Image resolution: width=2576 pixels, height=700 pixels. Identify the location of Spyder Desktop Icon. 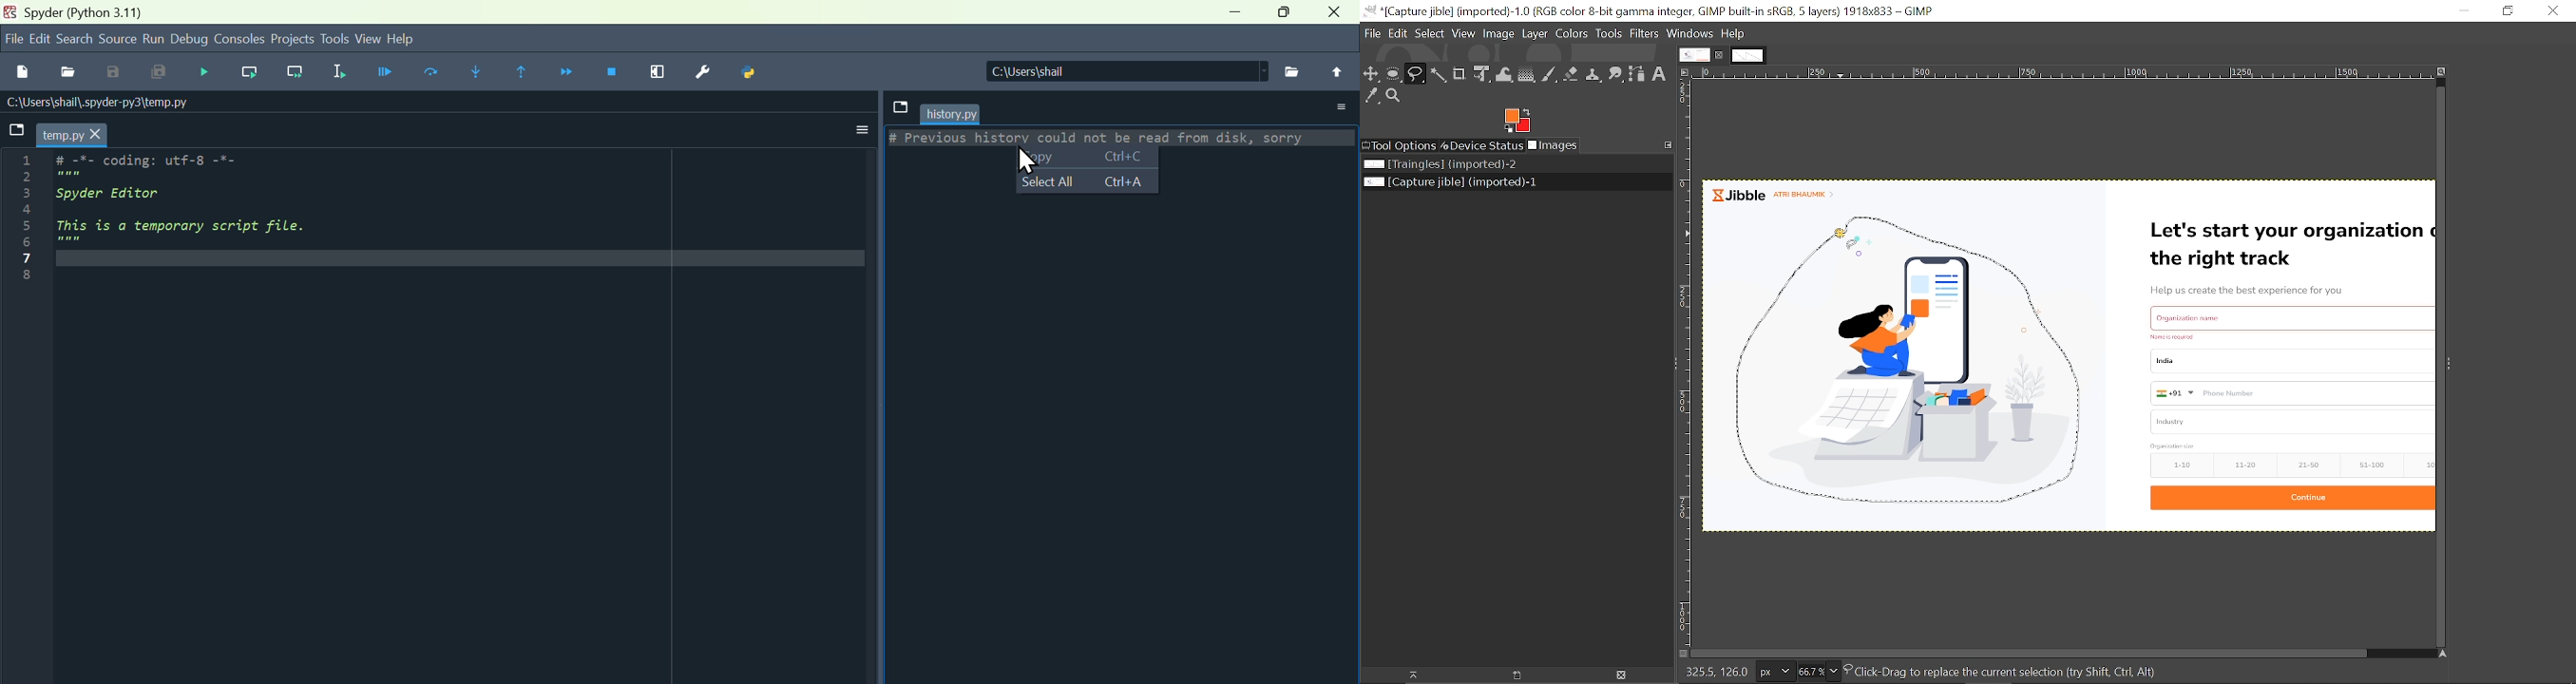
(11, 12).